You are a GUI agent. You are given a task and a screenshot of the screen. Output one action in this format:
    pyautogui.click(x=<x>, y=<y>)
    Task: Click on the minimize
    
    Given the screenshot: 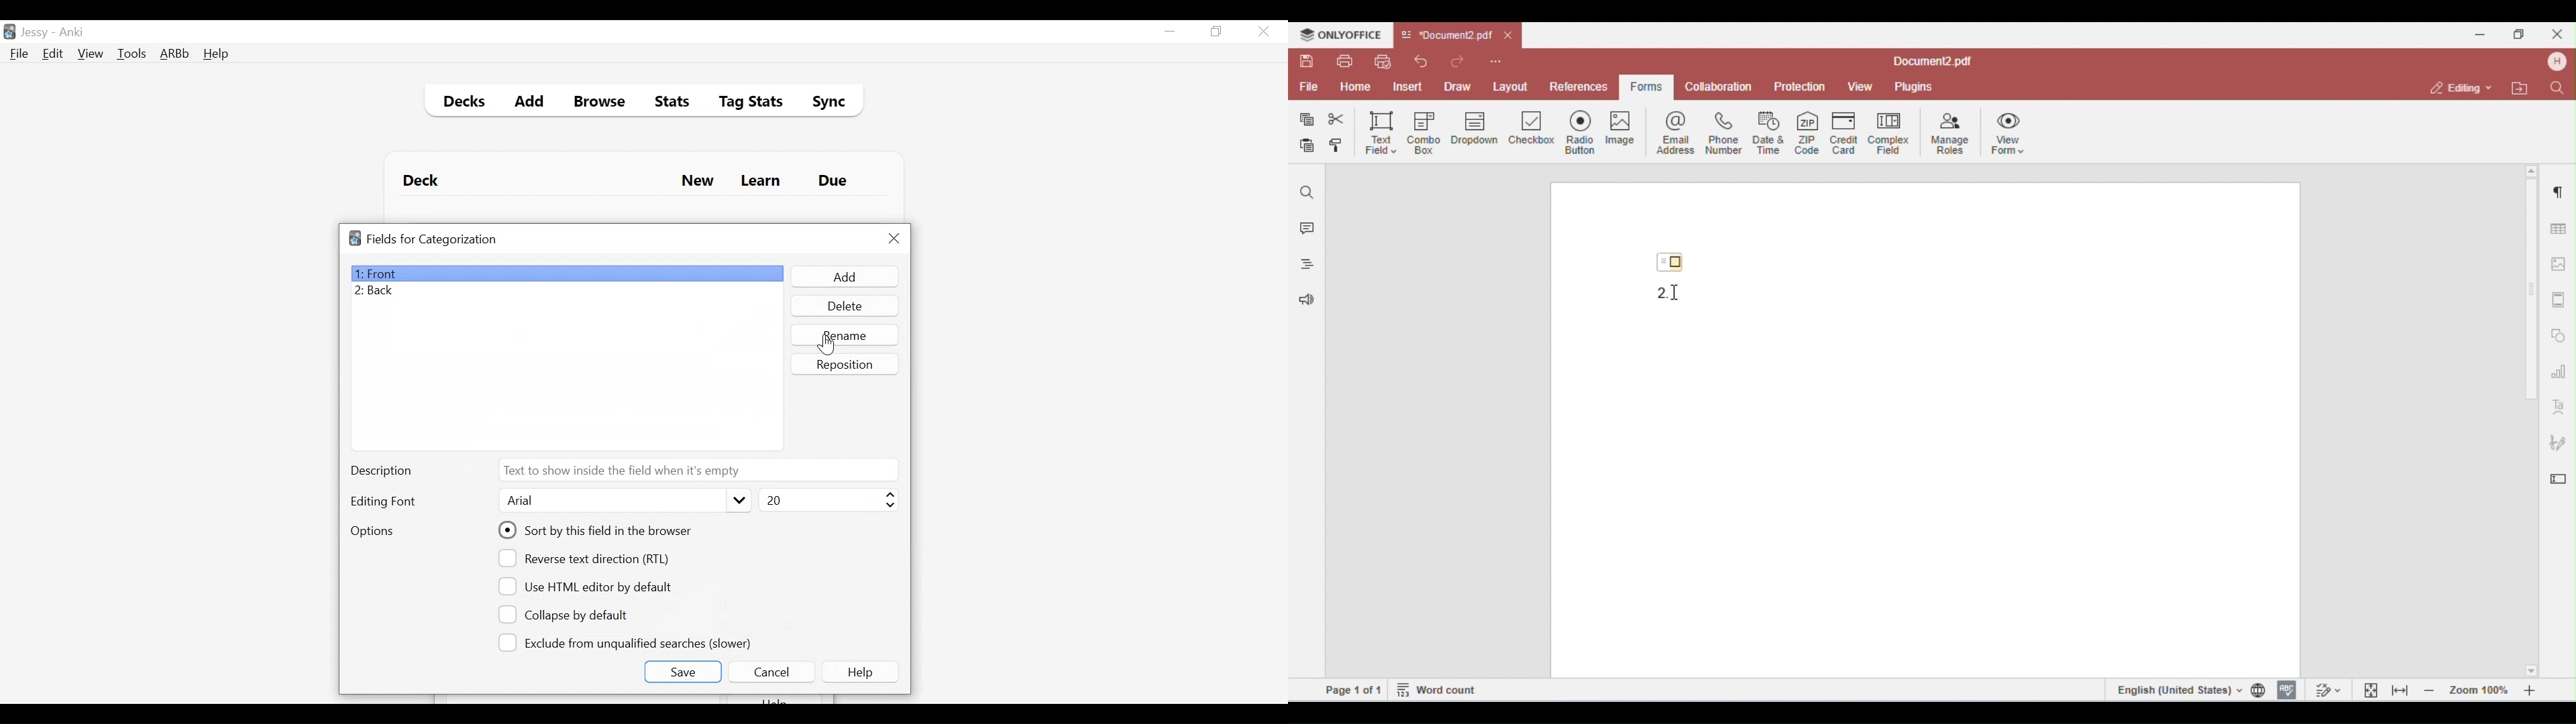 What is the action you would take?
    pyautogui.click(x=1169, y=32)
    